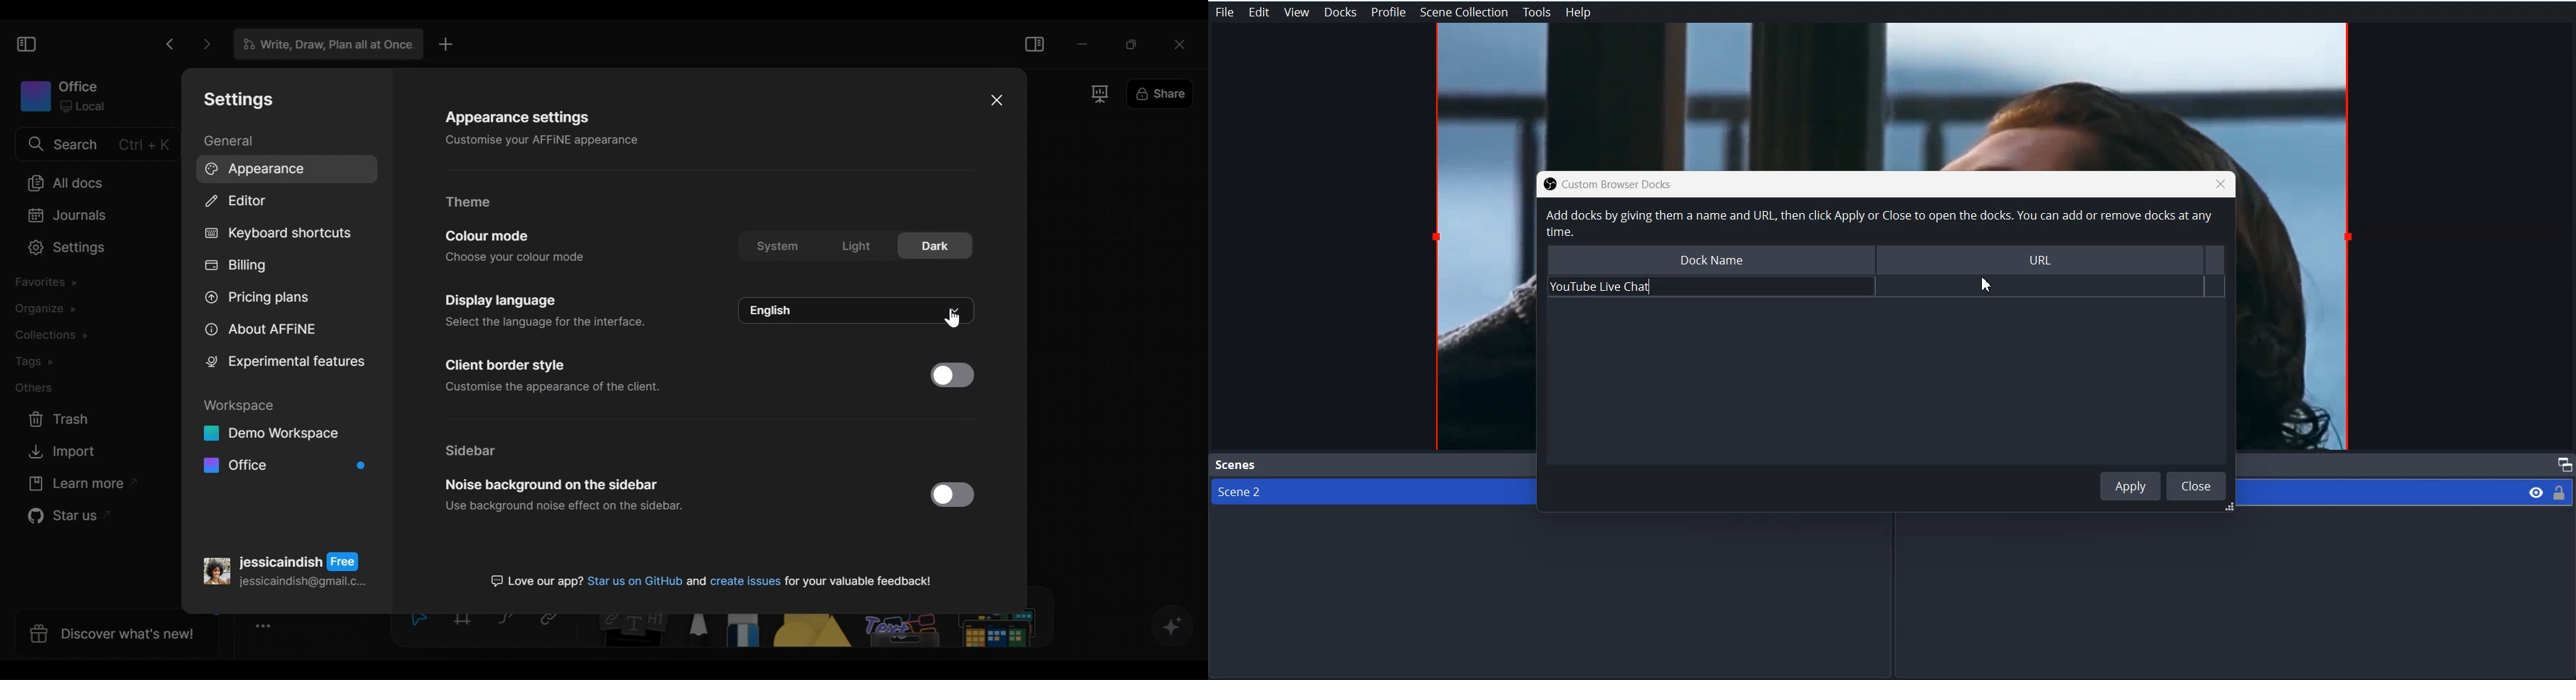  What do you see at coordinates (2221, 183) in the screenshot?
I see `Close` at bounding box center [2221, 183].